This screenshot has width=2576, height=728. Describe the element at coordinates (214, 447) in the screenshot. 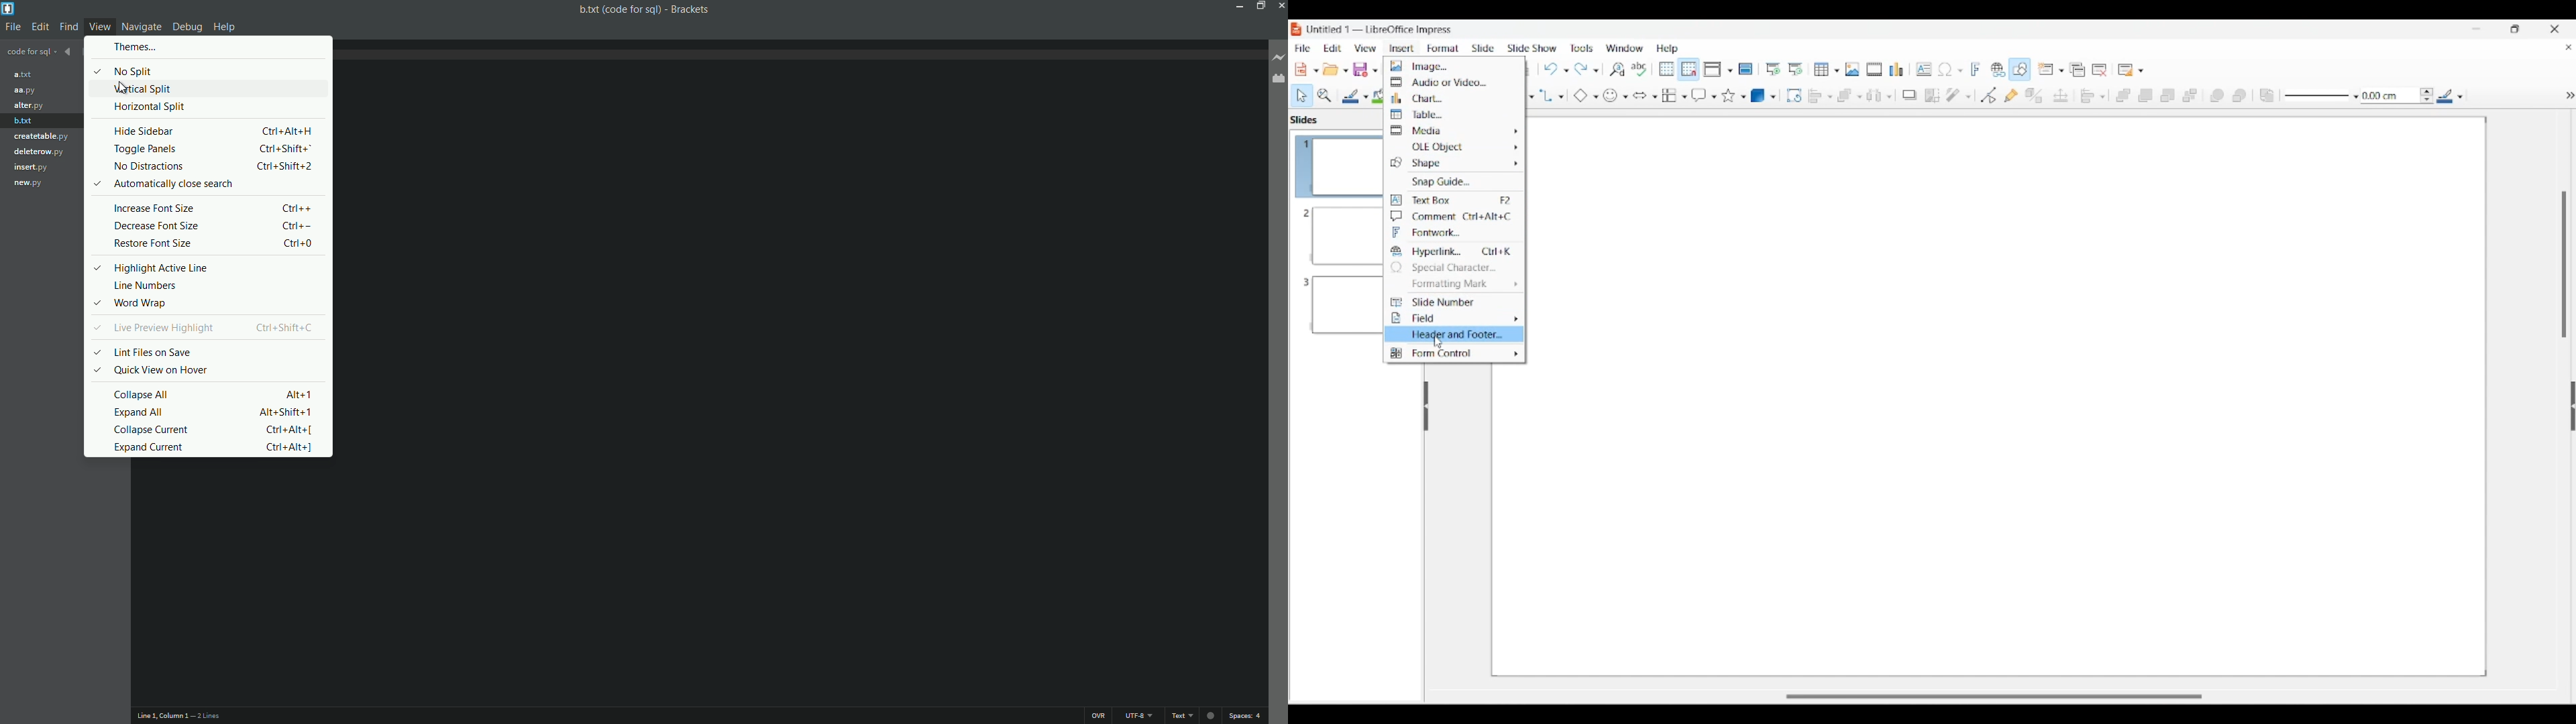

I see `expand current` at that location.